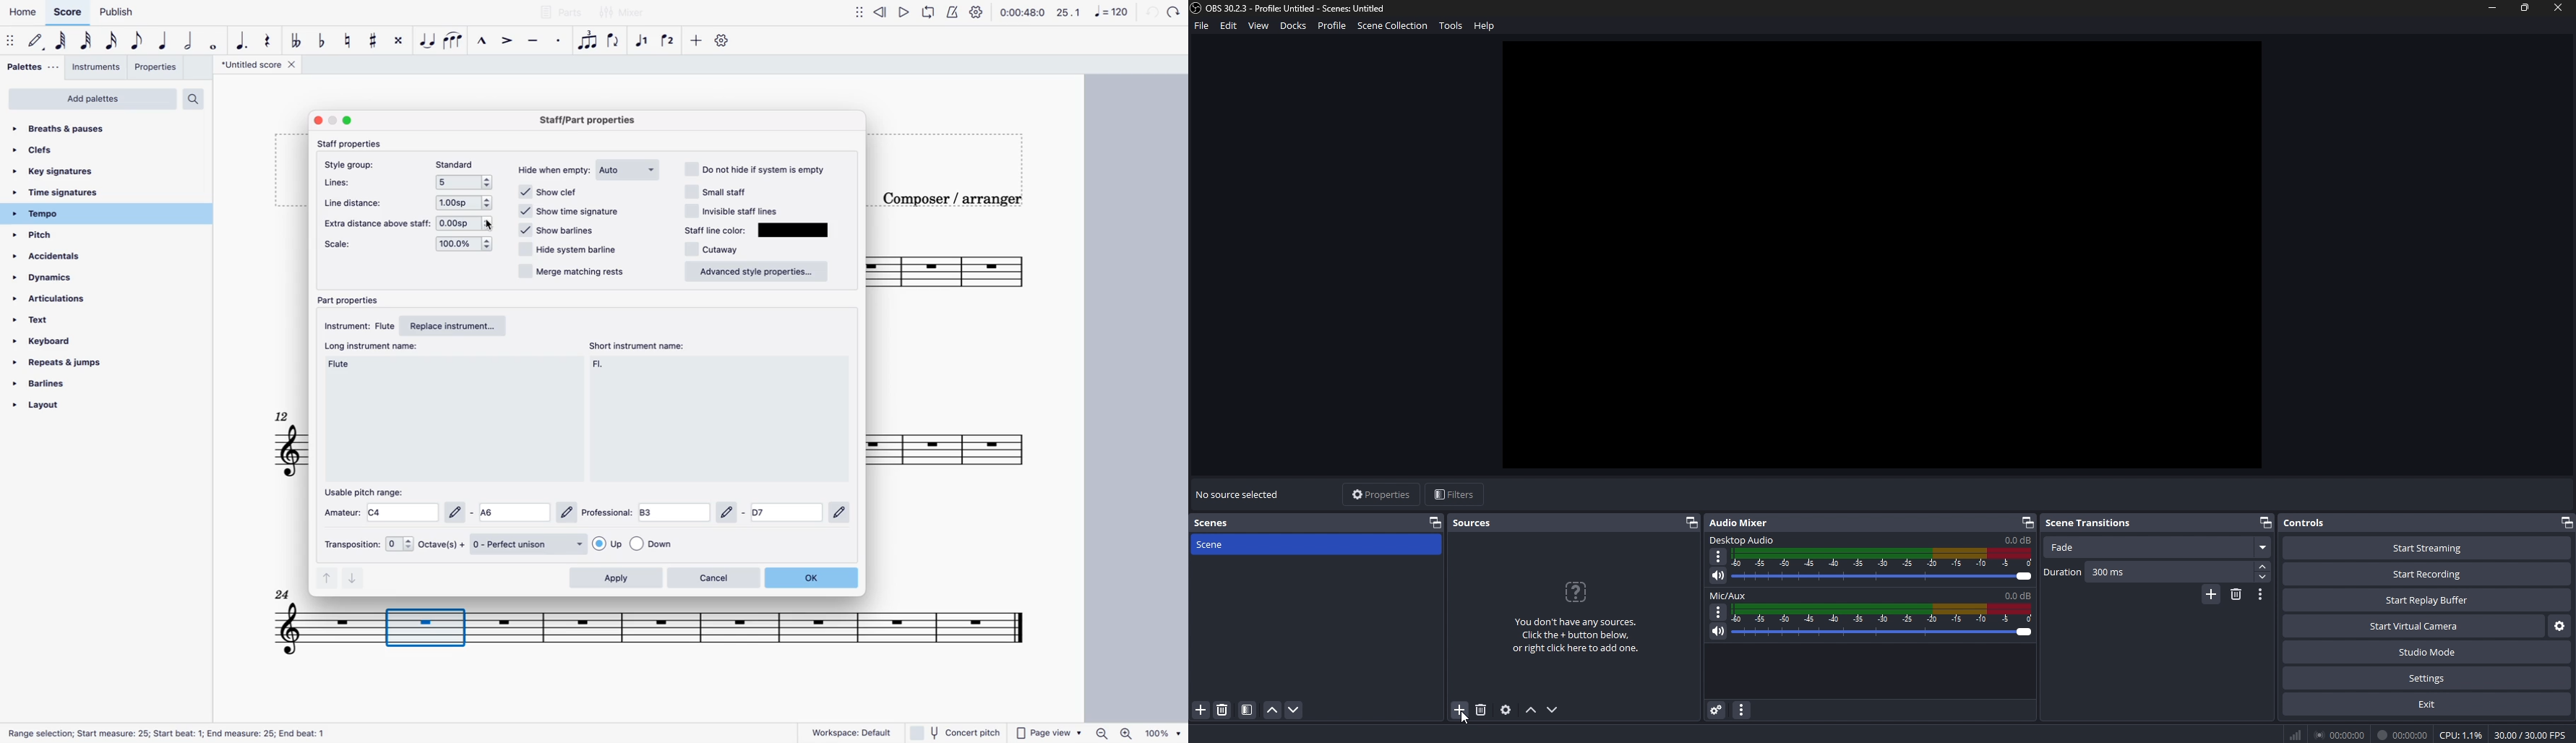 The image size is (2576, 756). I want to click on help, so click(1485, 26).